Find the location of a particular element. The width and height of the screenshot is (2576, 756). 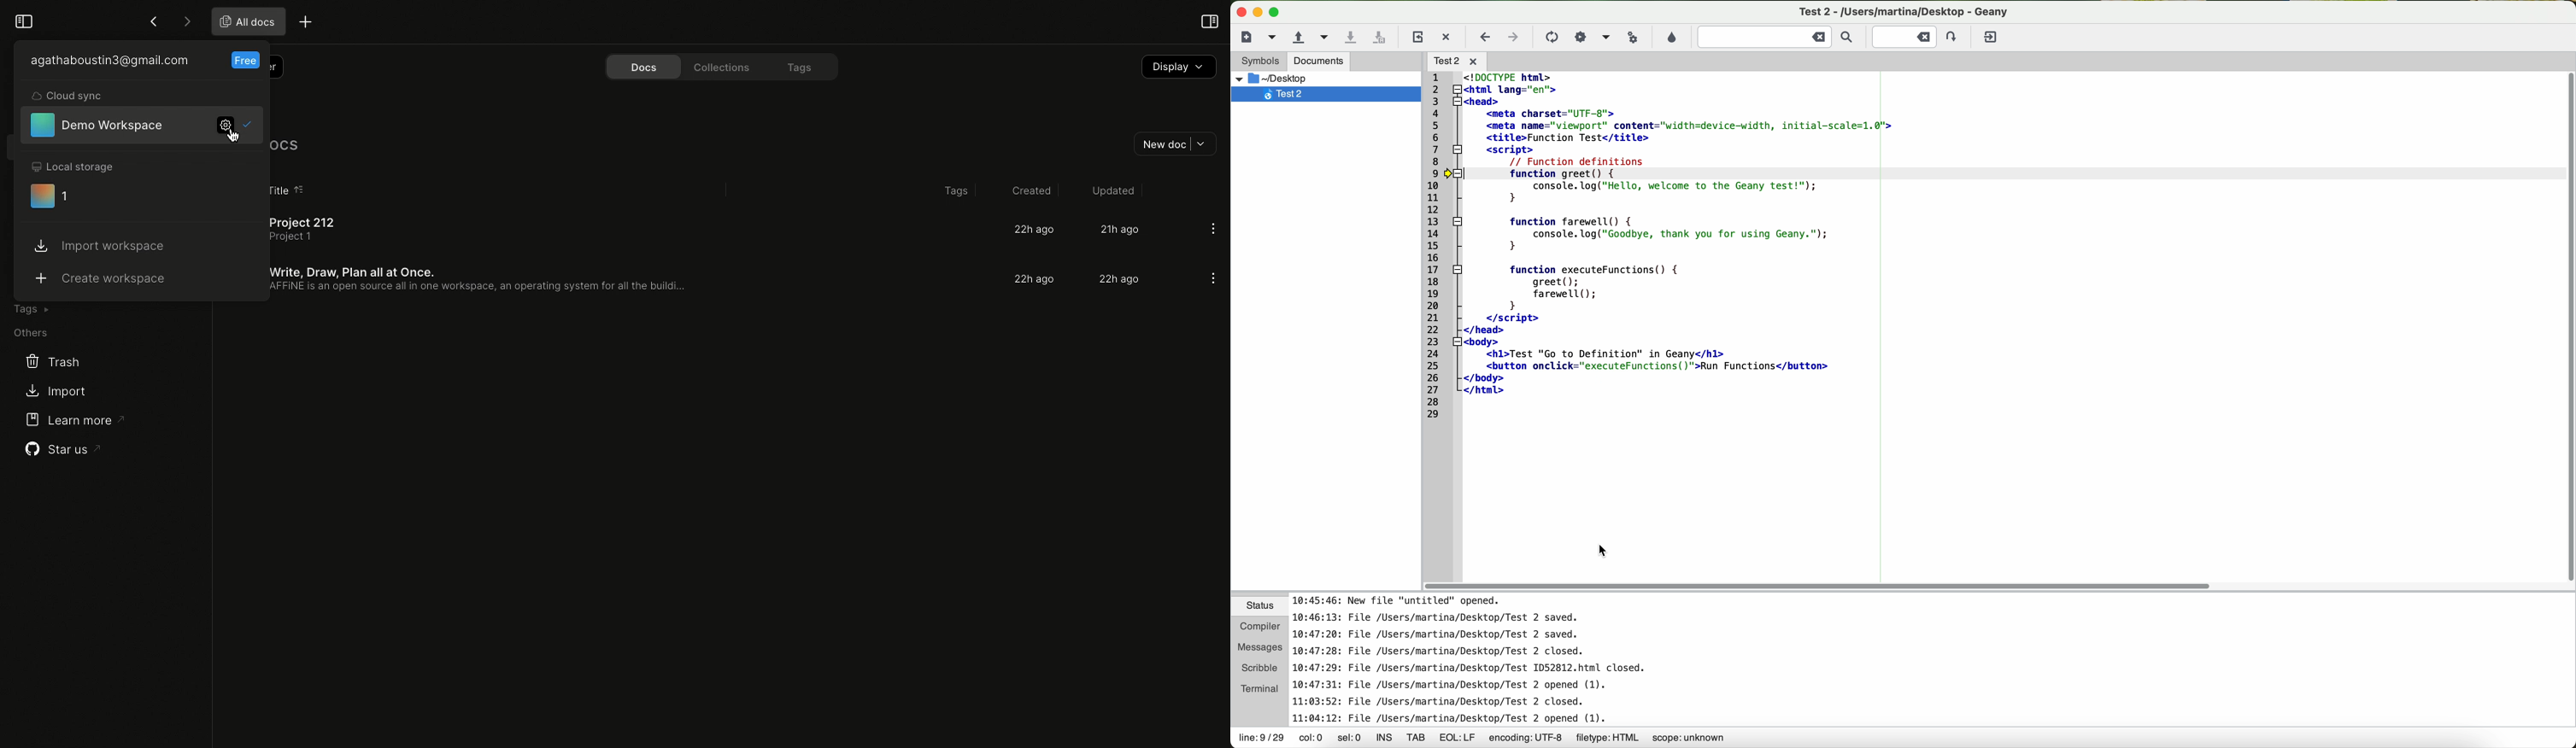

icon is located at coordinates (1550, 38).